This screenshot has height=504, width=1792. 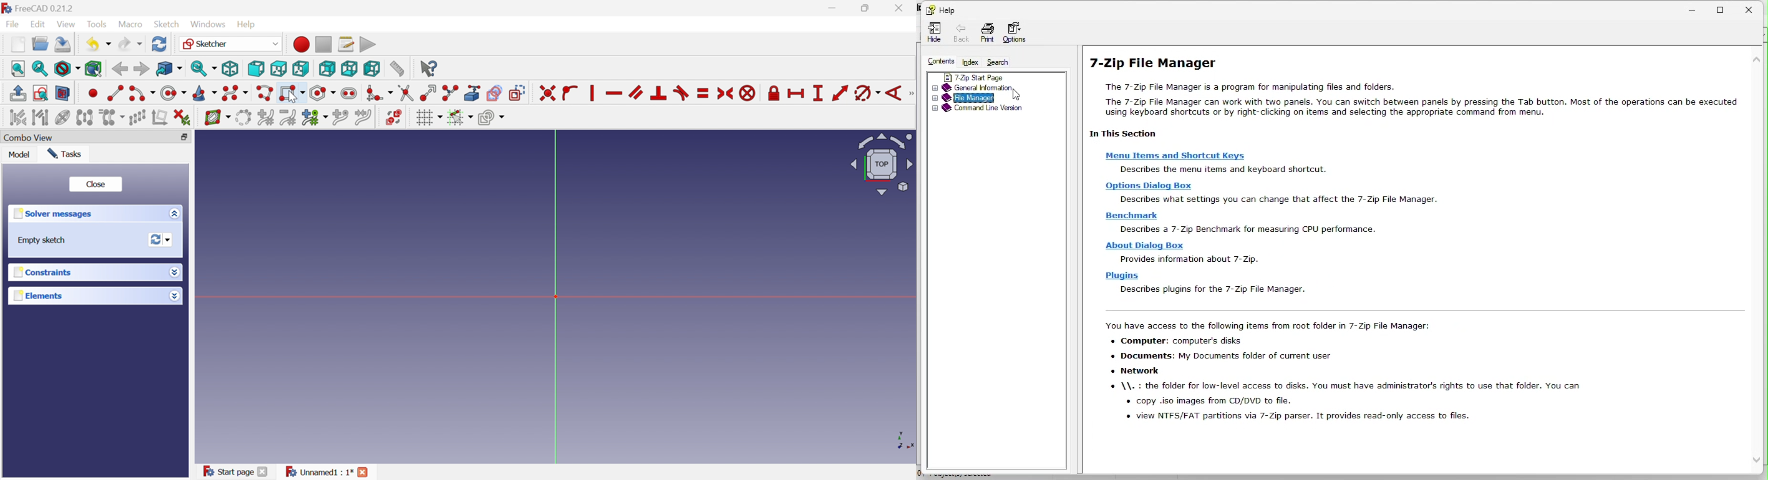 What do you see at coordinates (326, 69) in the screenshot?
I see `Rear` at bounding box center [326, 69].